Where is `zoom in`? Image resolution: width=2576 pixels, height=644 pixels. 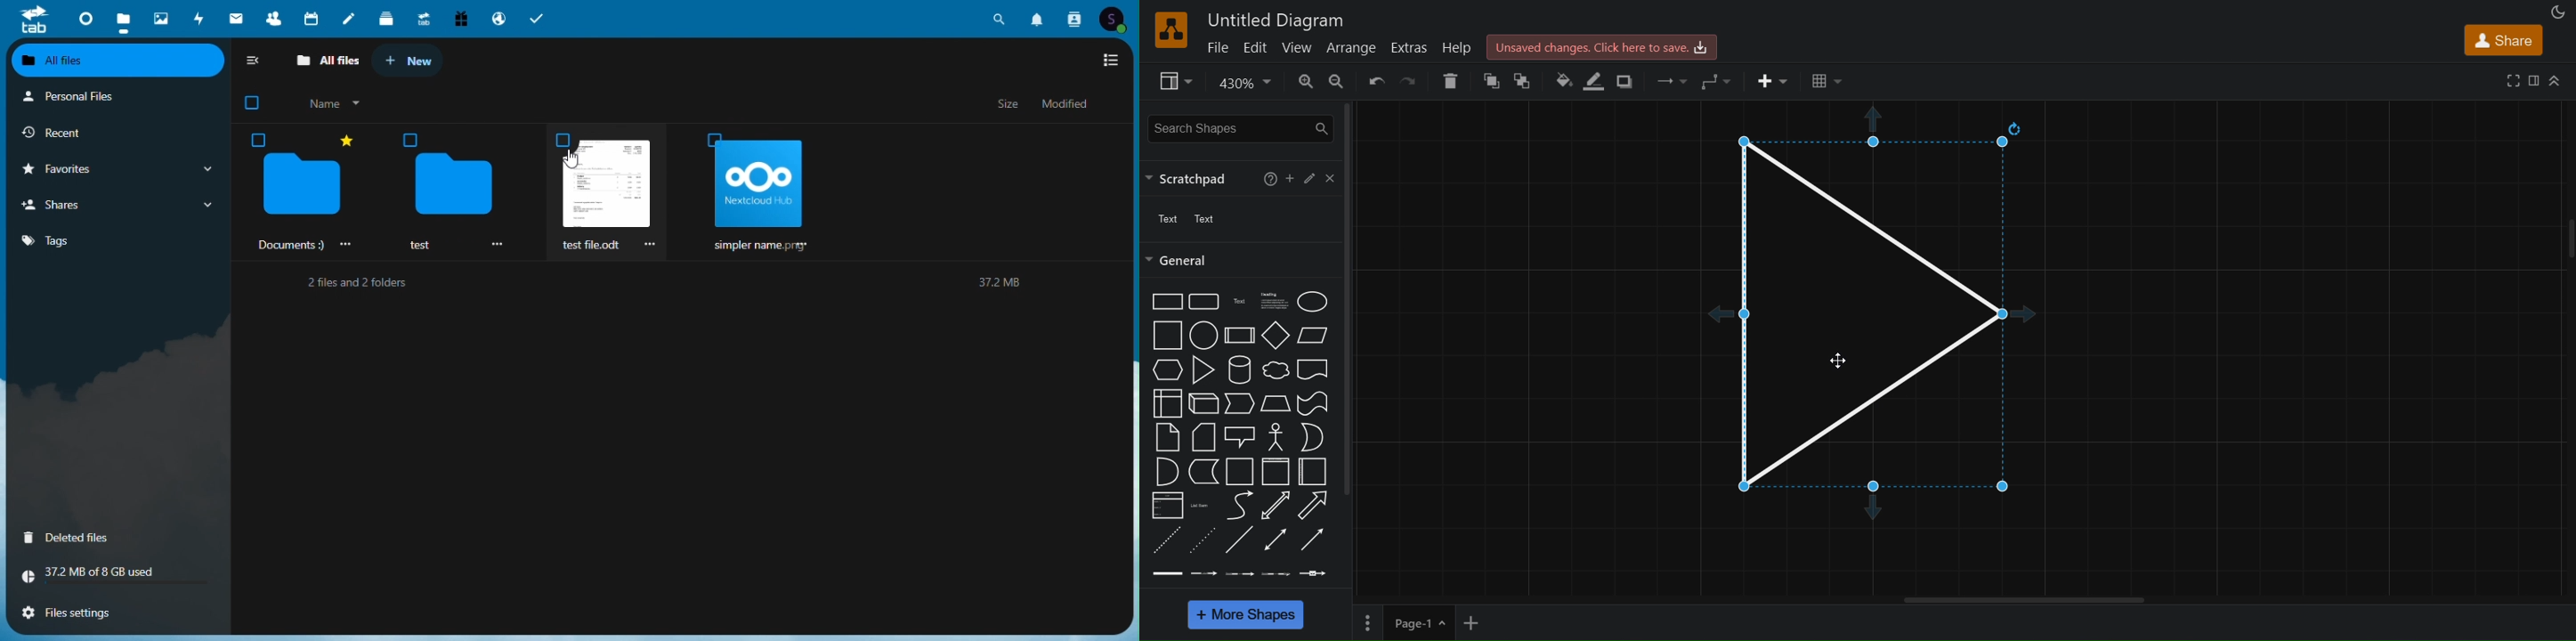 zoom in is located at coordinates (1306, 82).